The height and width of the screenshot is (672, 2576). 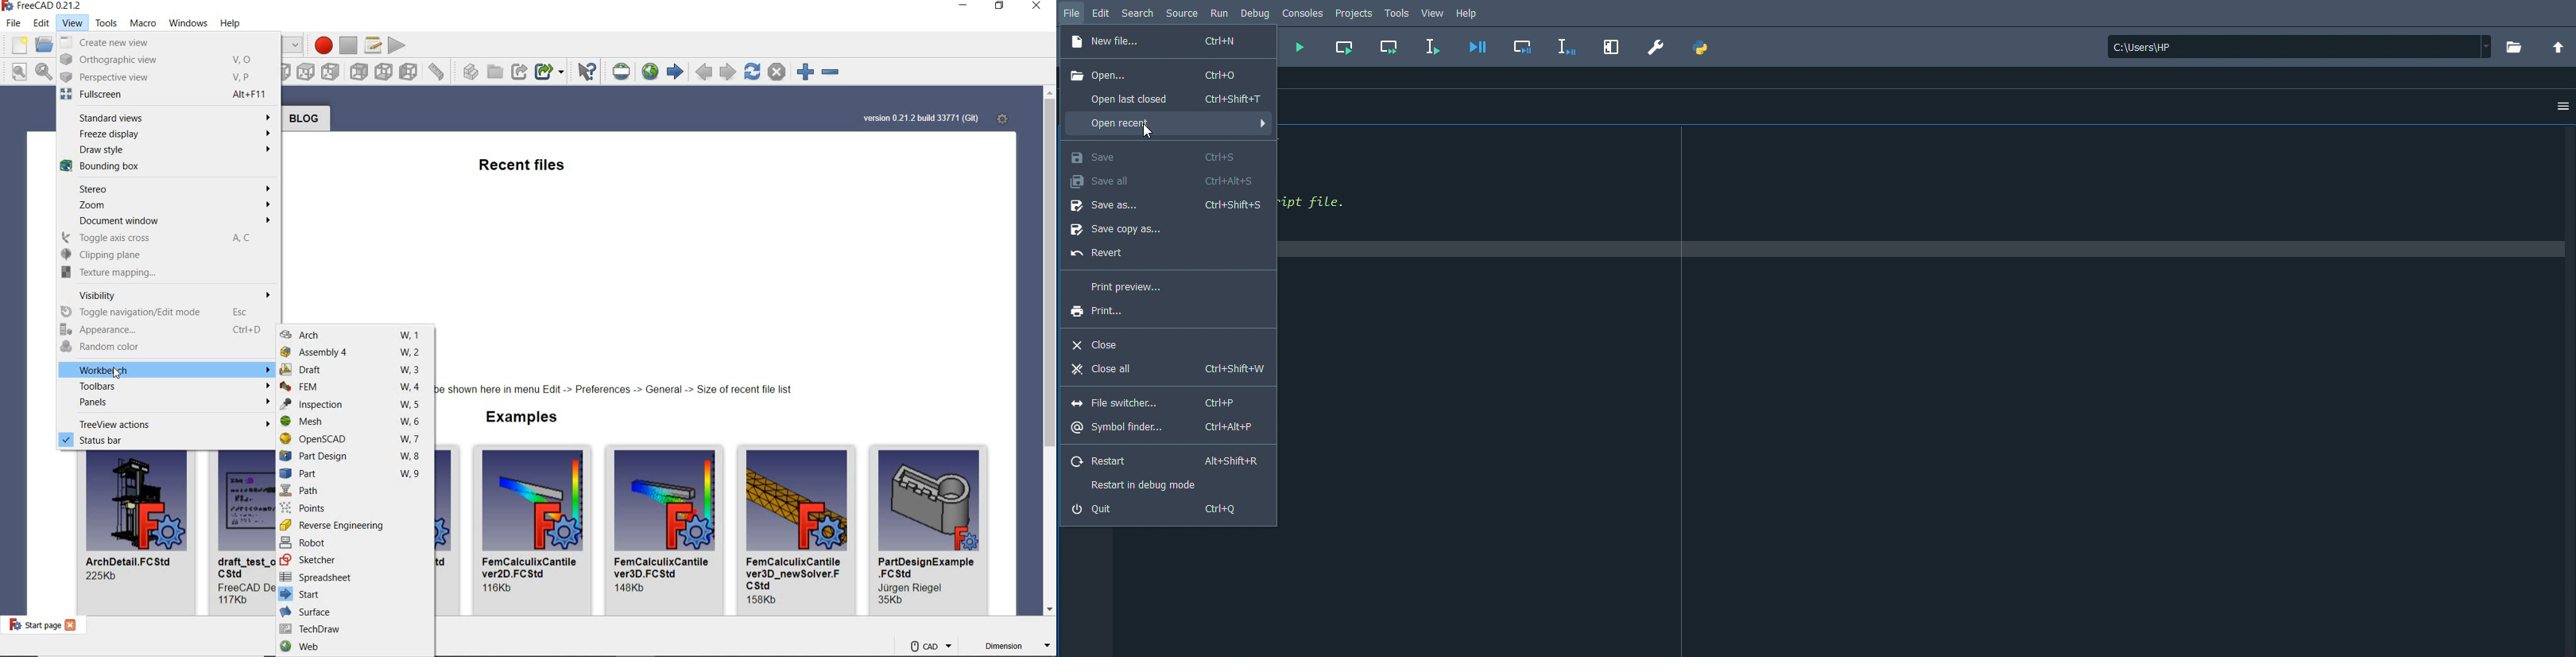 I want to click on top, so click(x=306, y=72).